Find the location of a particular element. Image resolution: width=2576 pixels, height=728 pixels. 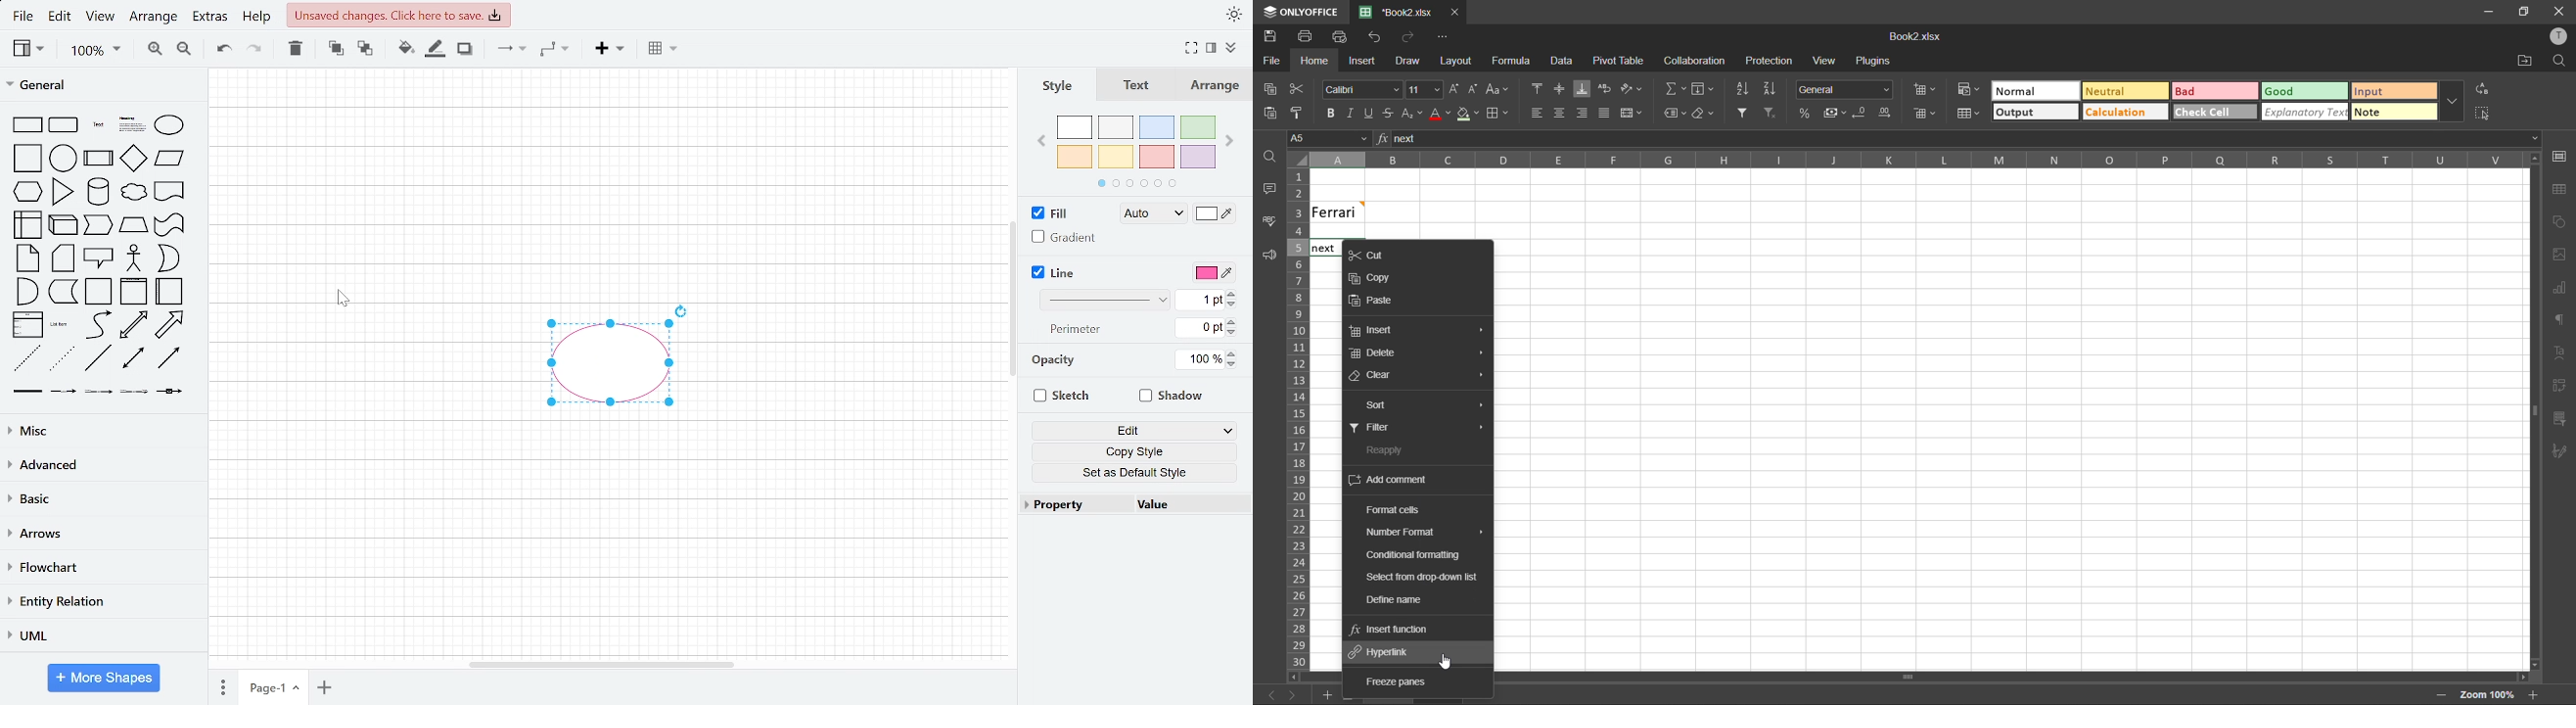

arrange is located at coordinates (155, 20).